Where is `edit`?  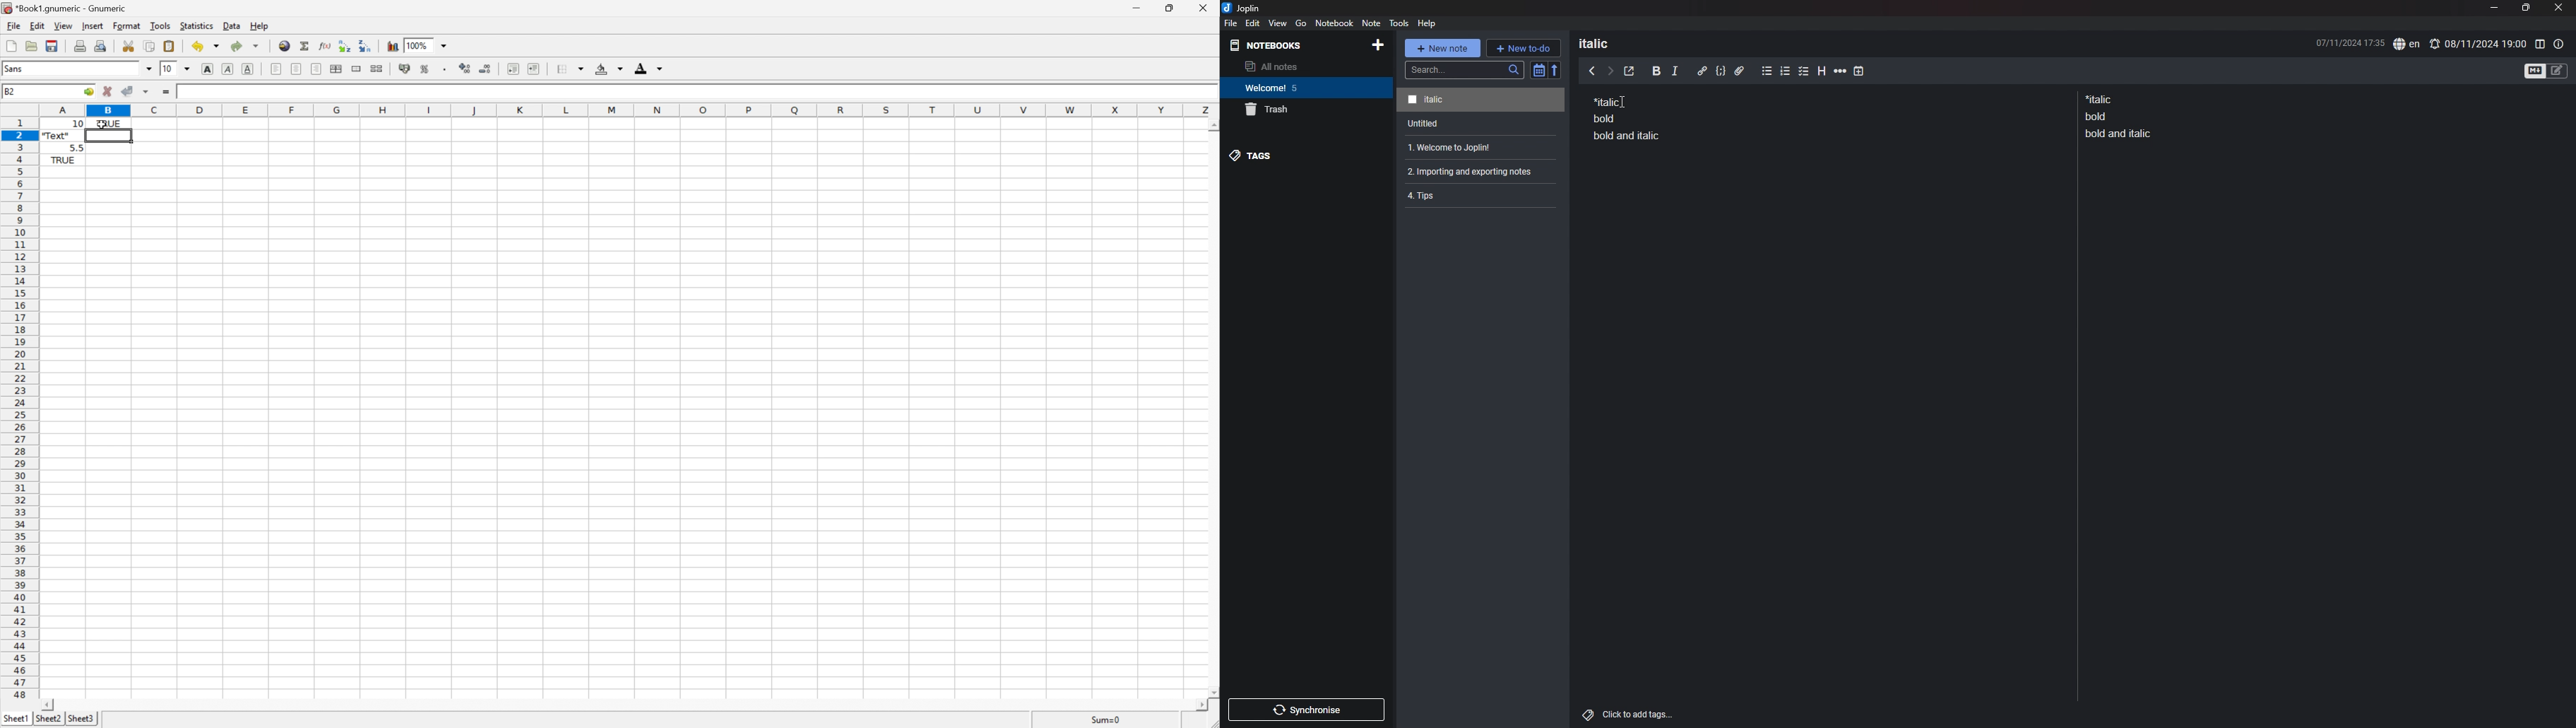
edit is located at coordinates (1253, 23).